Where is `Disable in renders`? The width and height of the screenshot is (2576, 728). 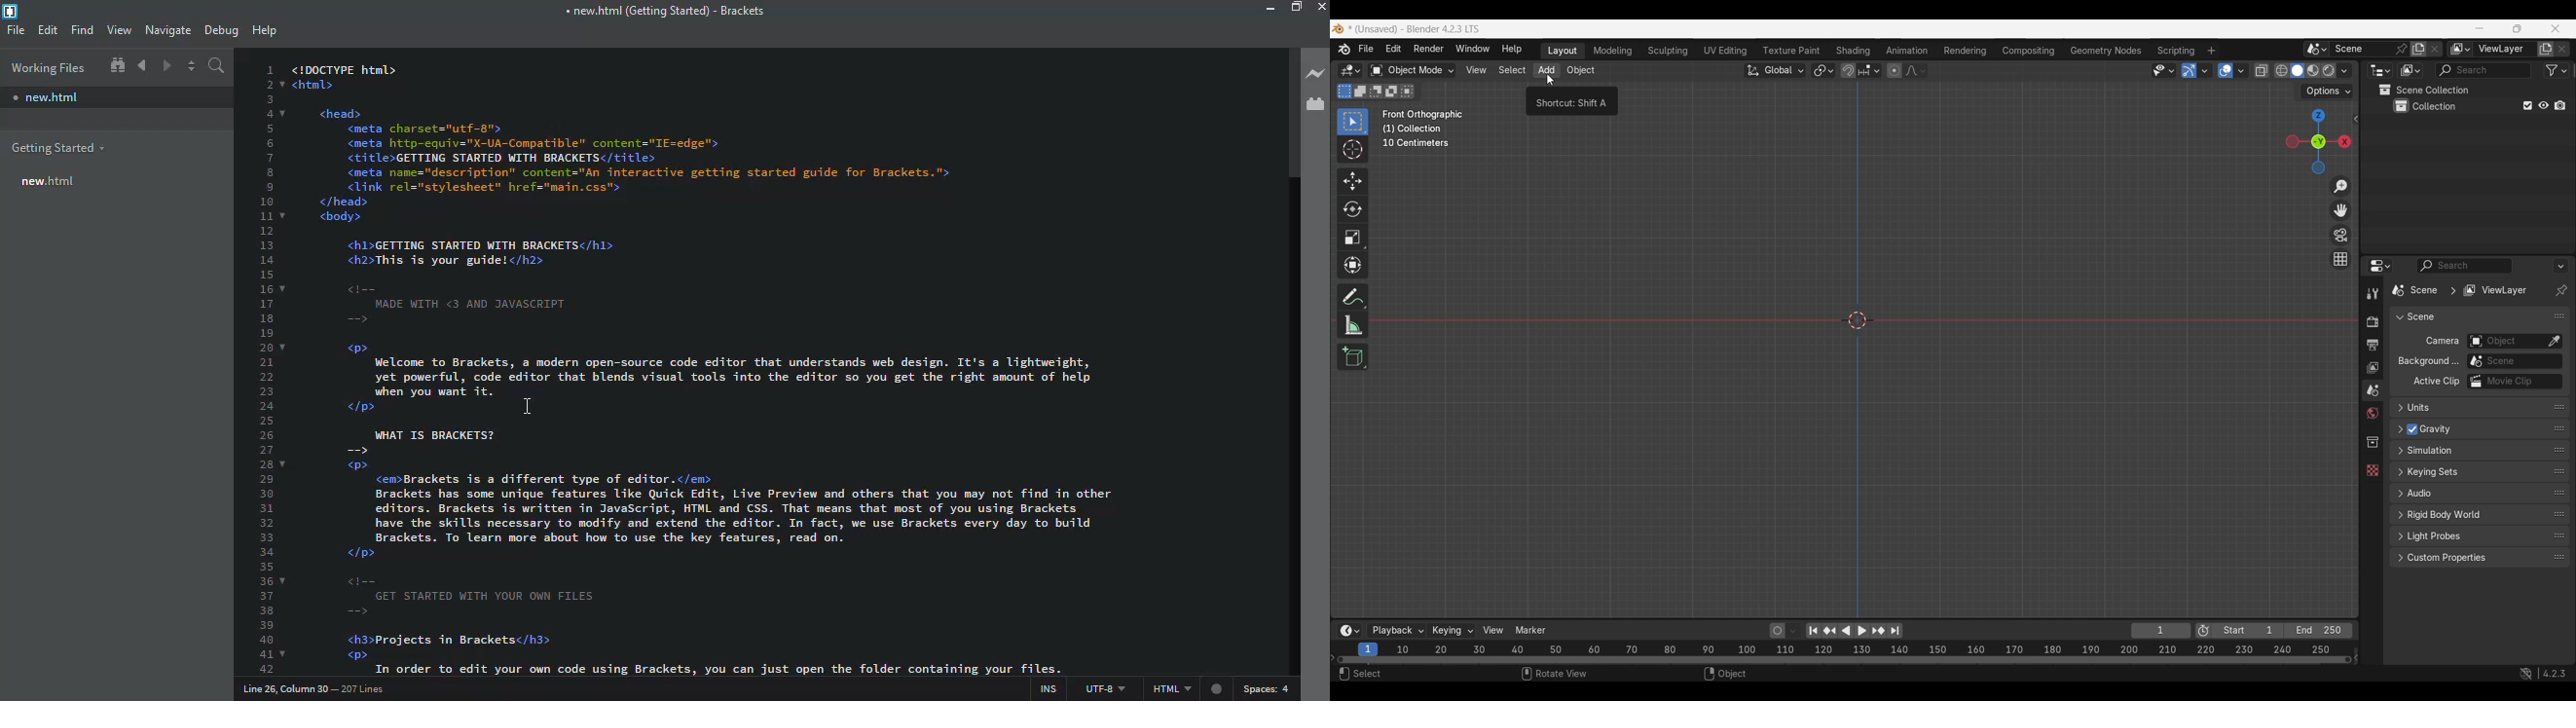
Disable in renders is located at coordinates (2560, 105).